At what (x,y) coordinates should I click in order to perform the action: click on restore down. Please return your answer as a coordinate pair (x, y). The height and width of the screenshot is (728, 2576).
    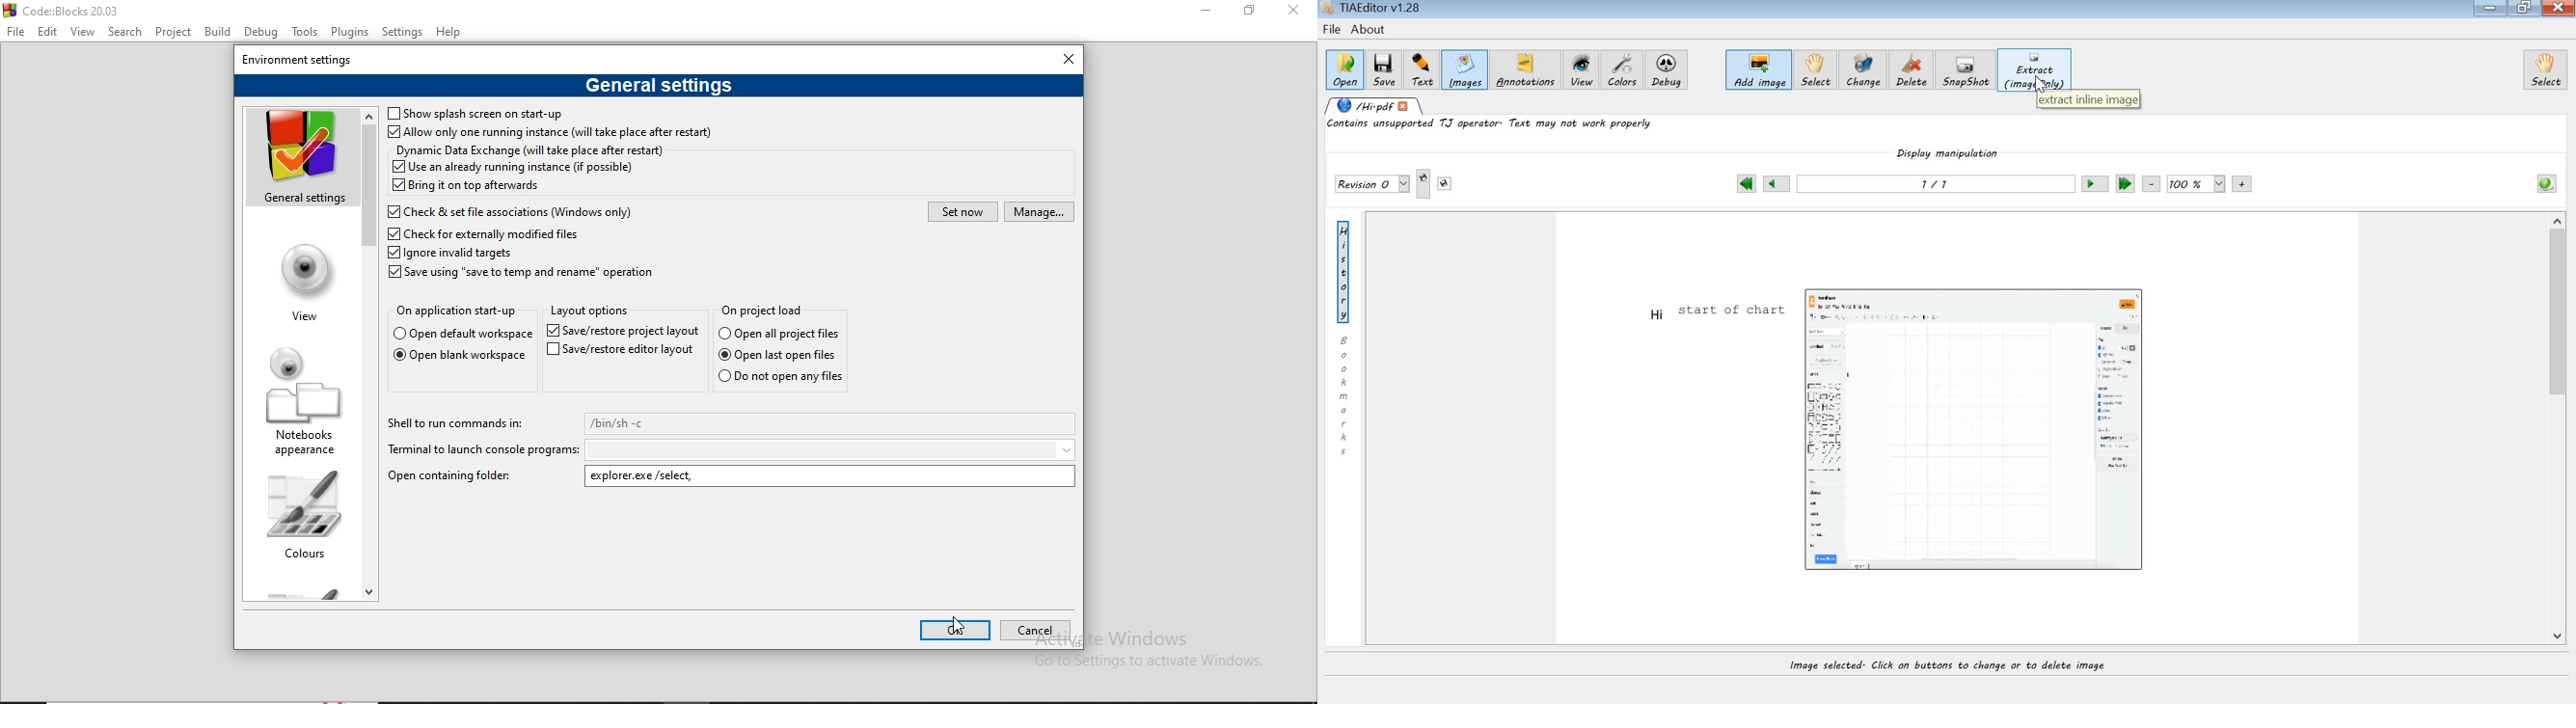
    Looking at the image, I should click on (2526, 8).